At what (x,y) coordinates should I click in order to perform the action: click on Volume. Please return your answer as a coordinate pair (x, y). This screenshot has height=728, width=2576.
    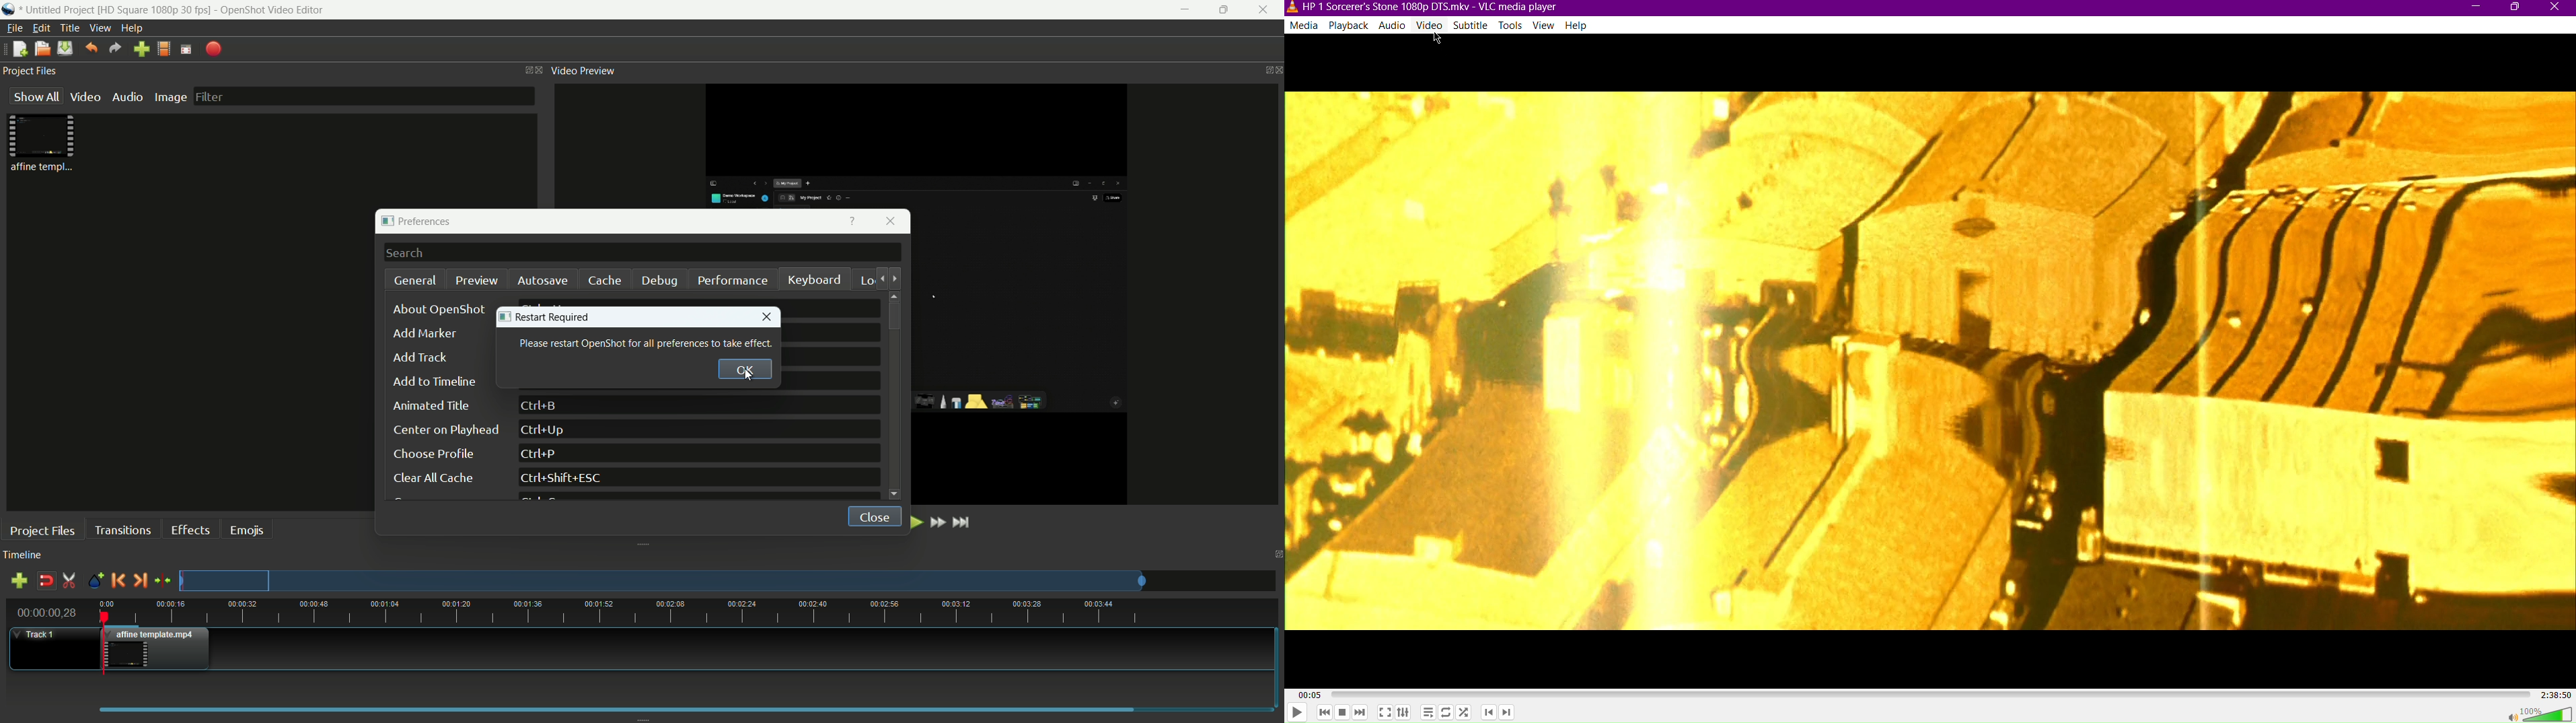
    Looking at the image, I should click on (2540, 714).